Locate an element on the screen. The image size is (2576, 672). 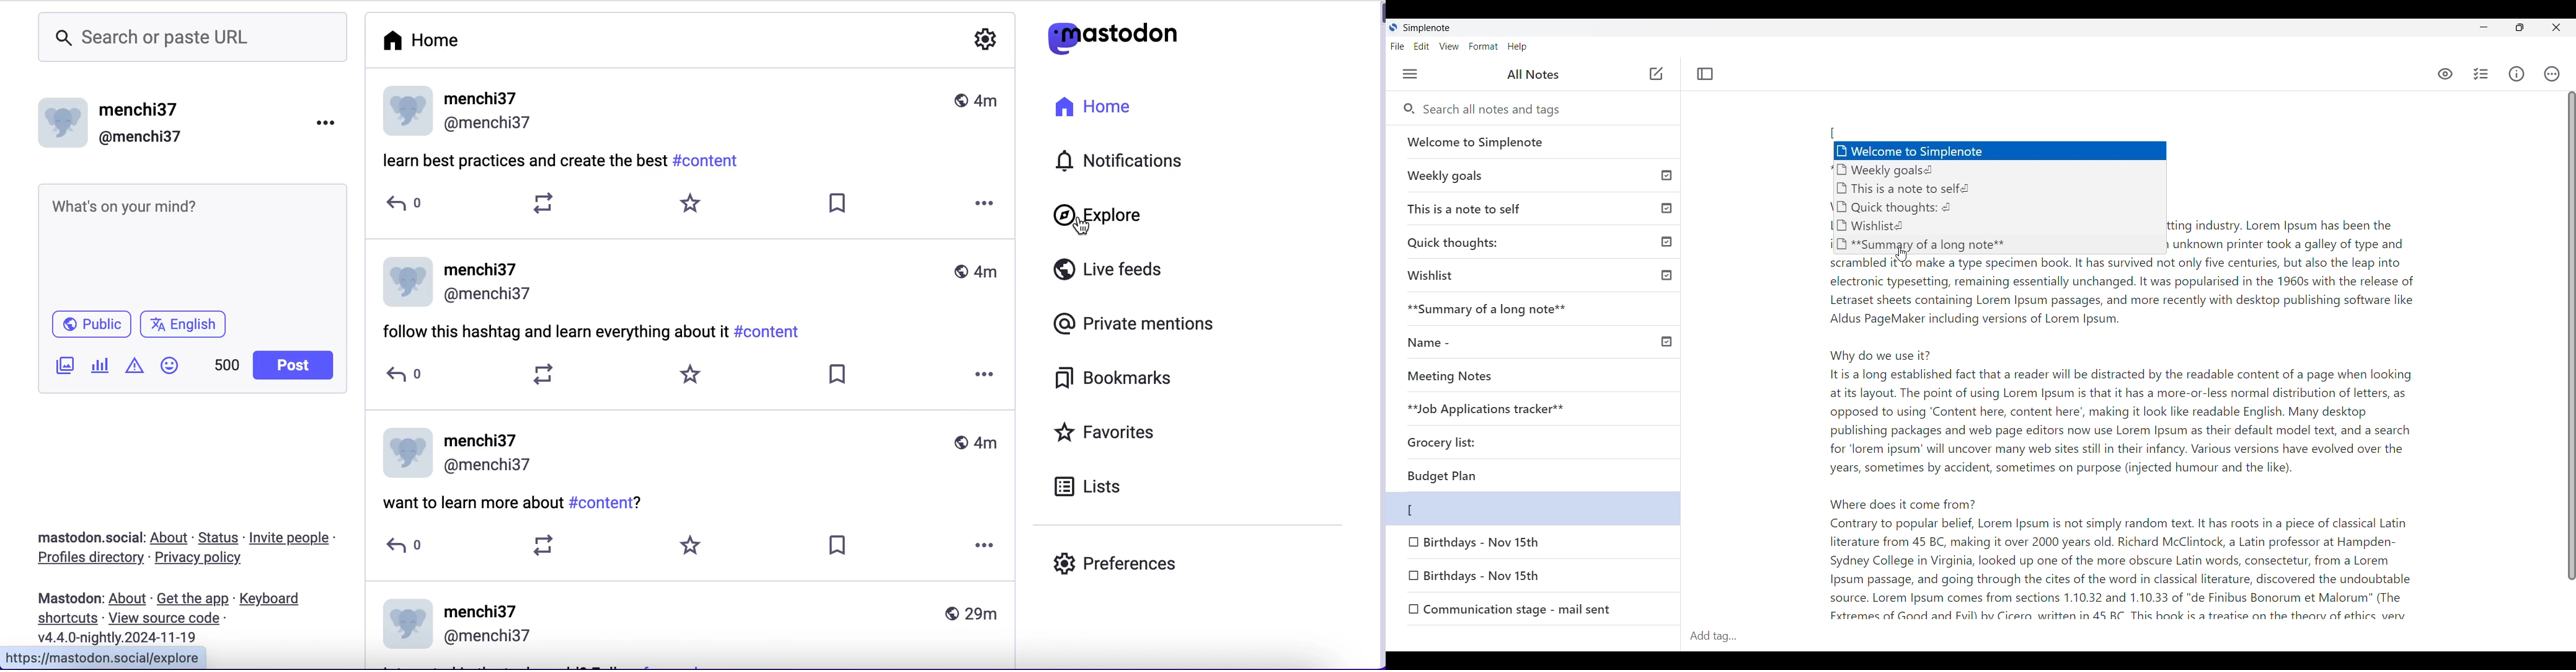
Birthdays-Nov 15th is located at coordinates (1513, 579).